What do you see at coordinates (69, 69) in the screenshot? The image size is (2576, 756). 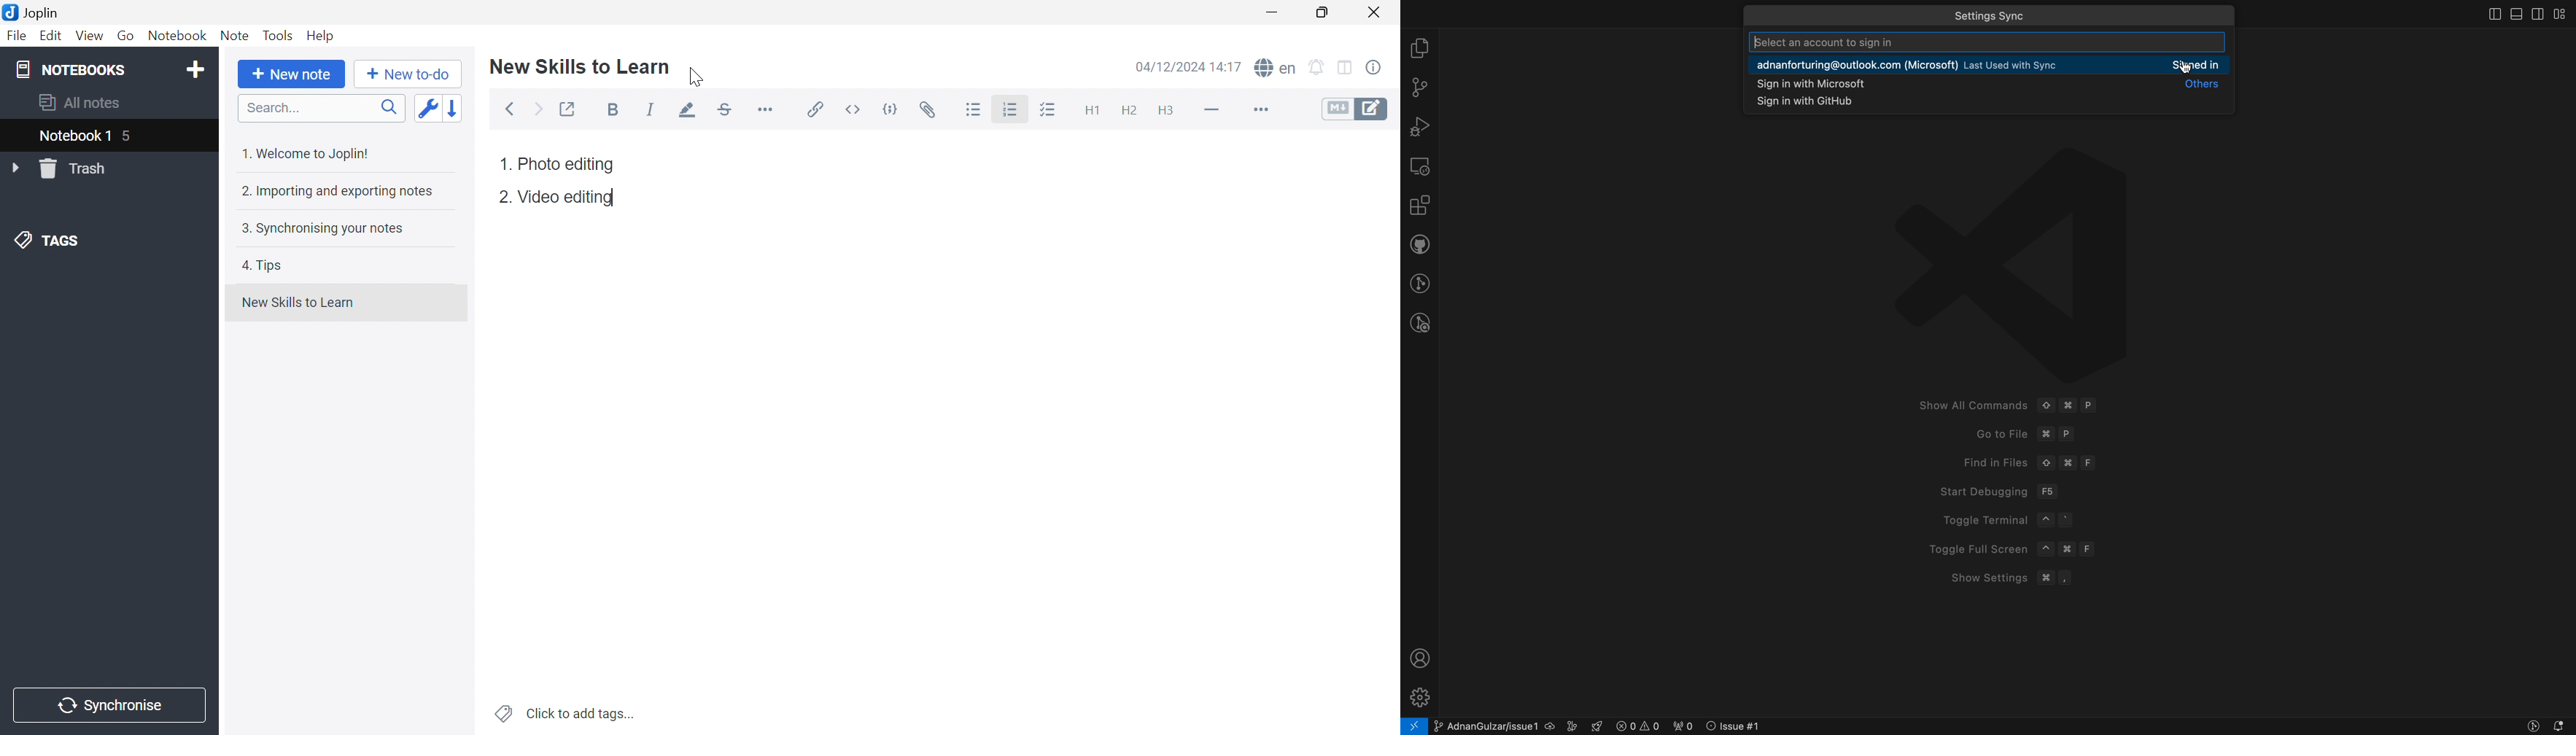 I see `NOTEBOOKS` at bounding box center [69, 69].